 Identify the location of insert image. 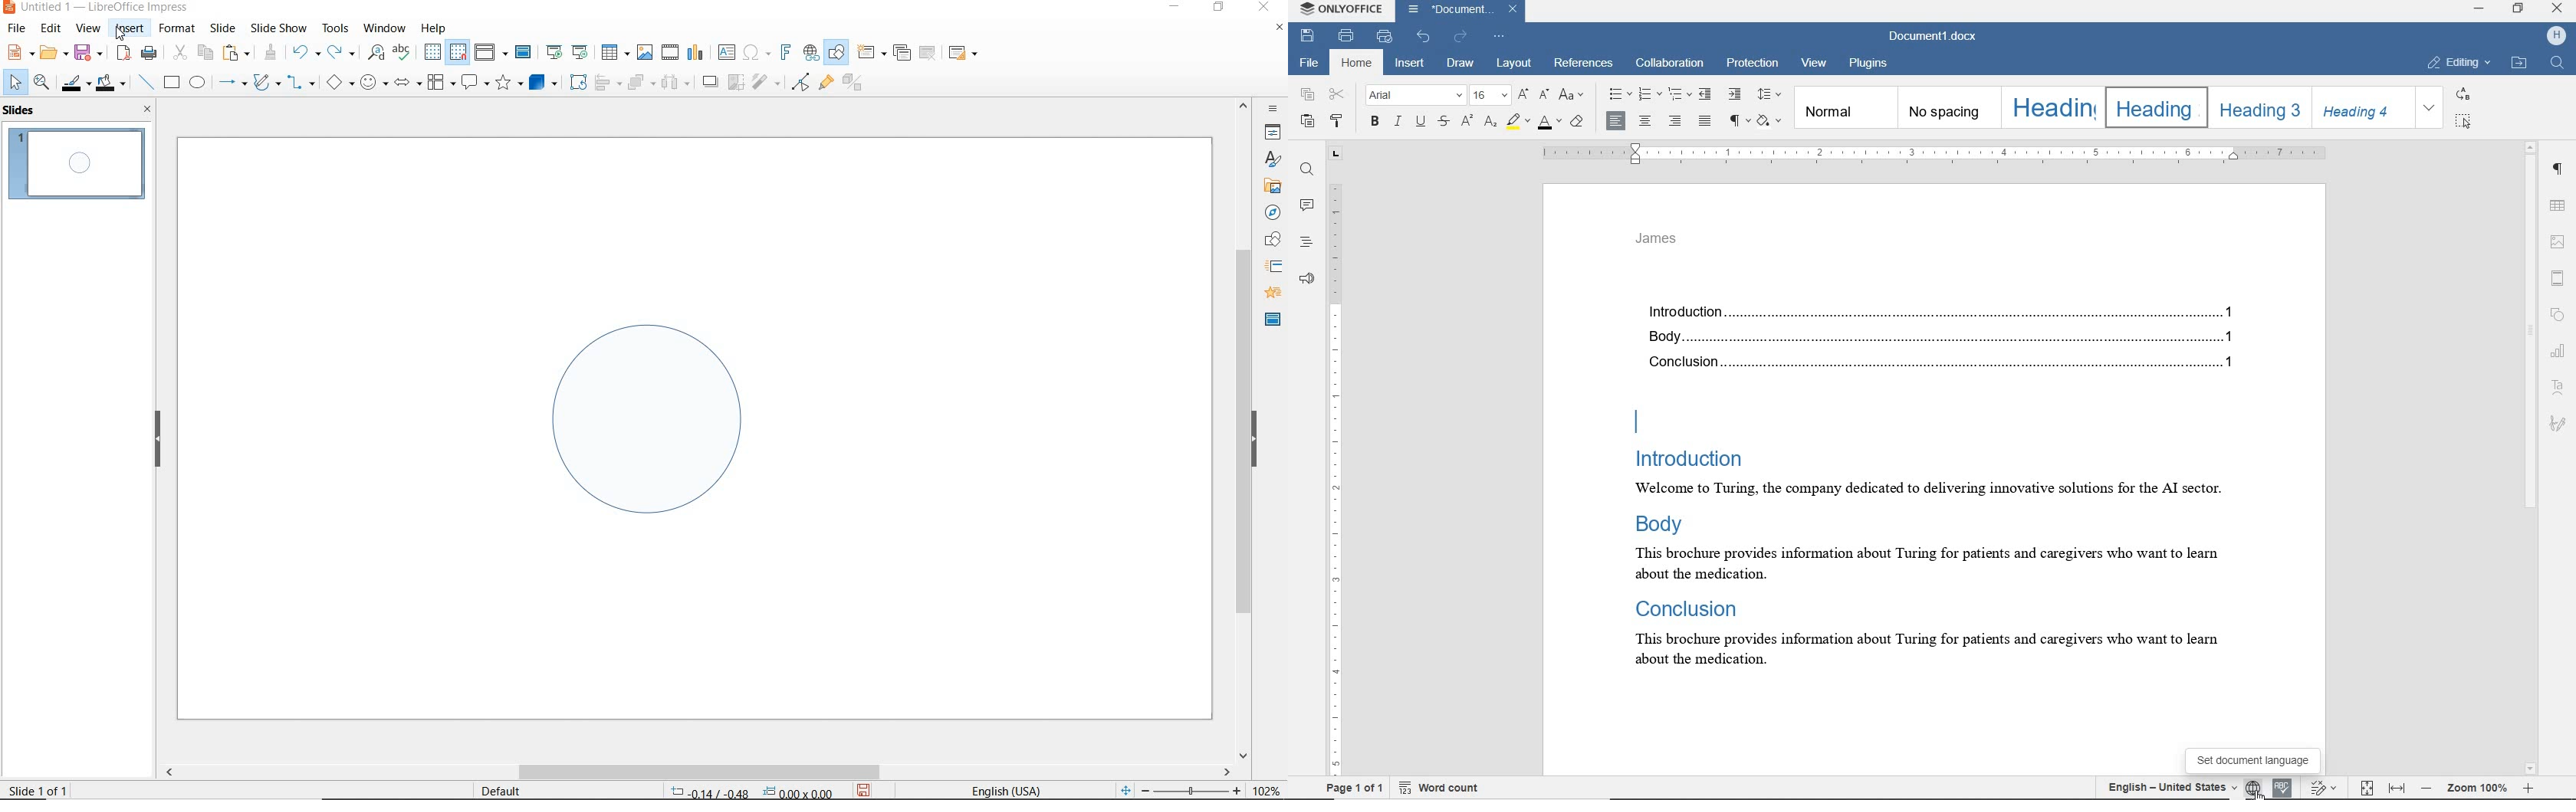
(644, 52).